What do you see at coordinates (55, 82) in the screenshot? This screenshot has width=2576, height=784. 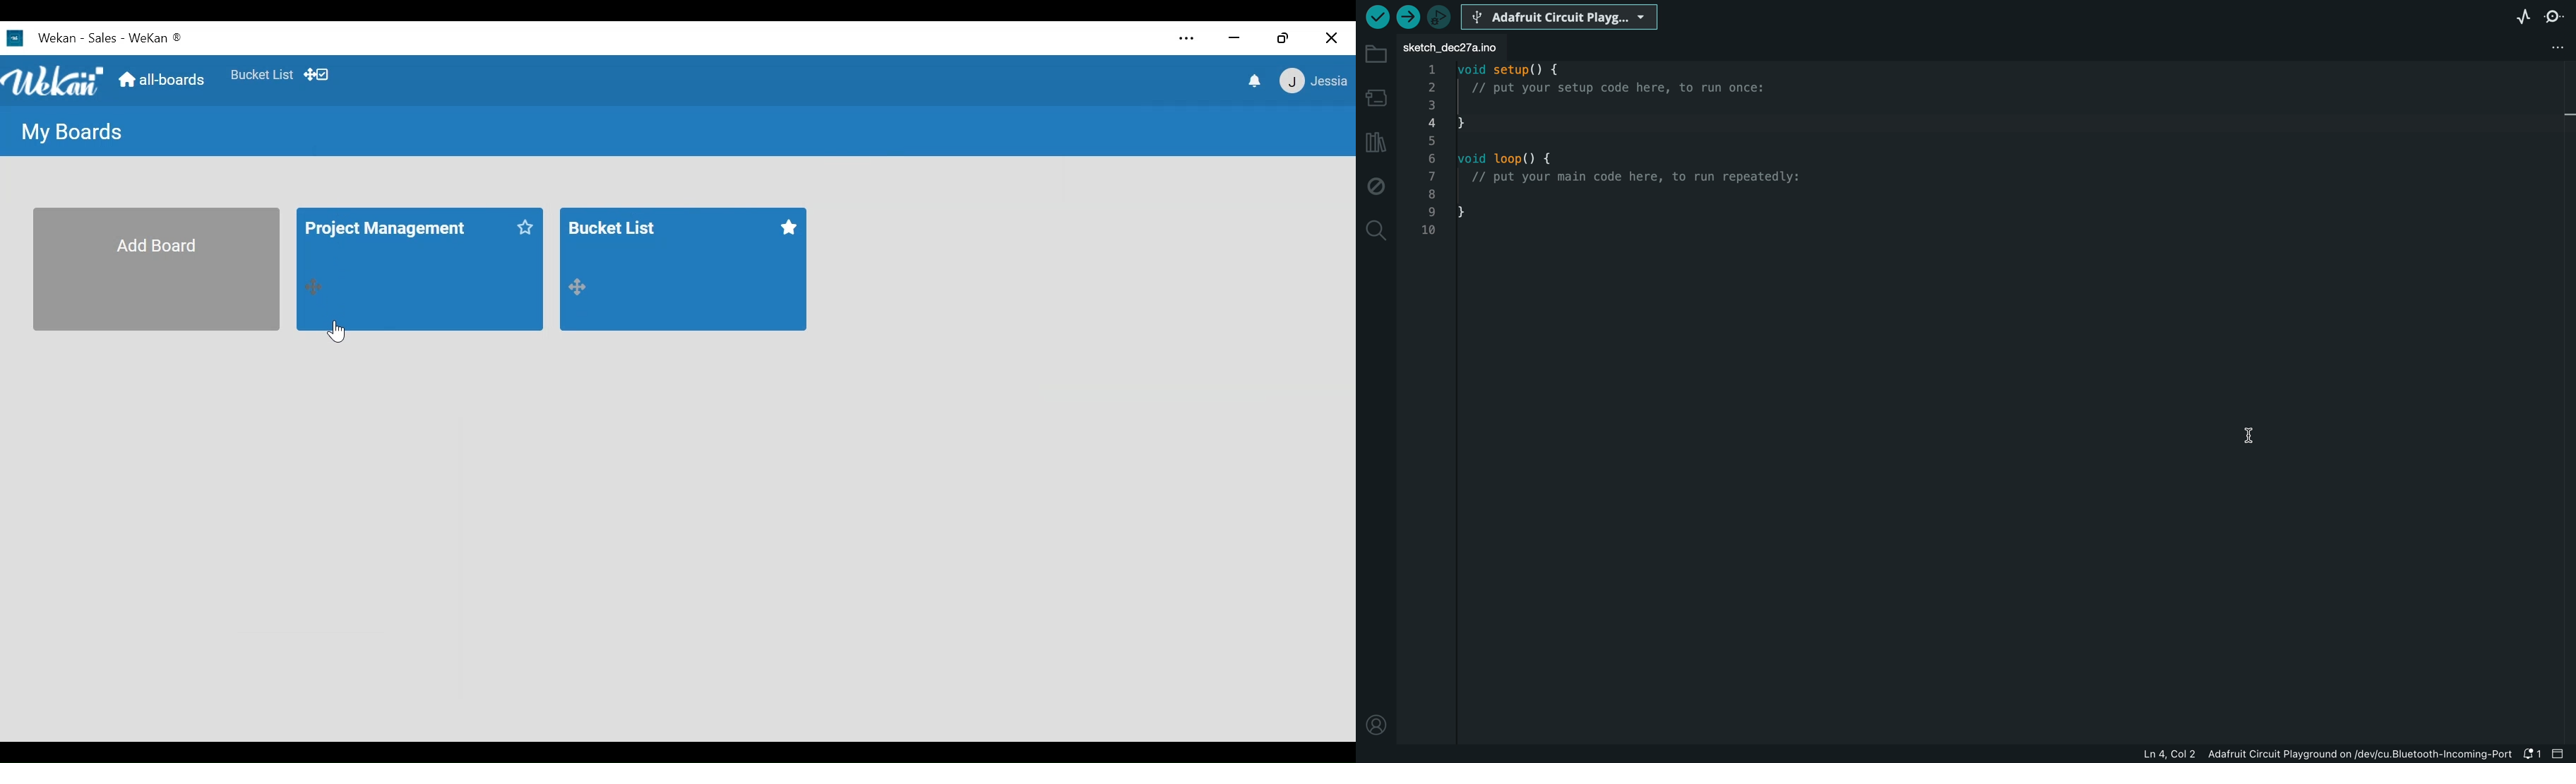 I see `Wekan logo` at bounding box center [55, 82].